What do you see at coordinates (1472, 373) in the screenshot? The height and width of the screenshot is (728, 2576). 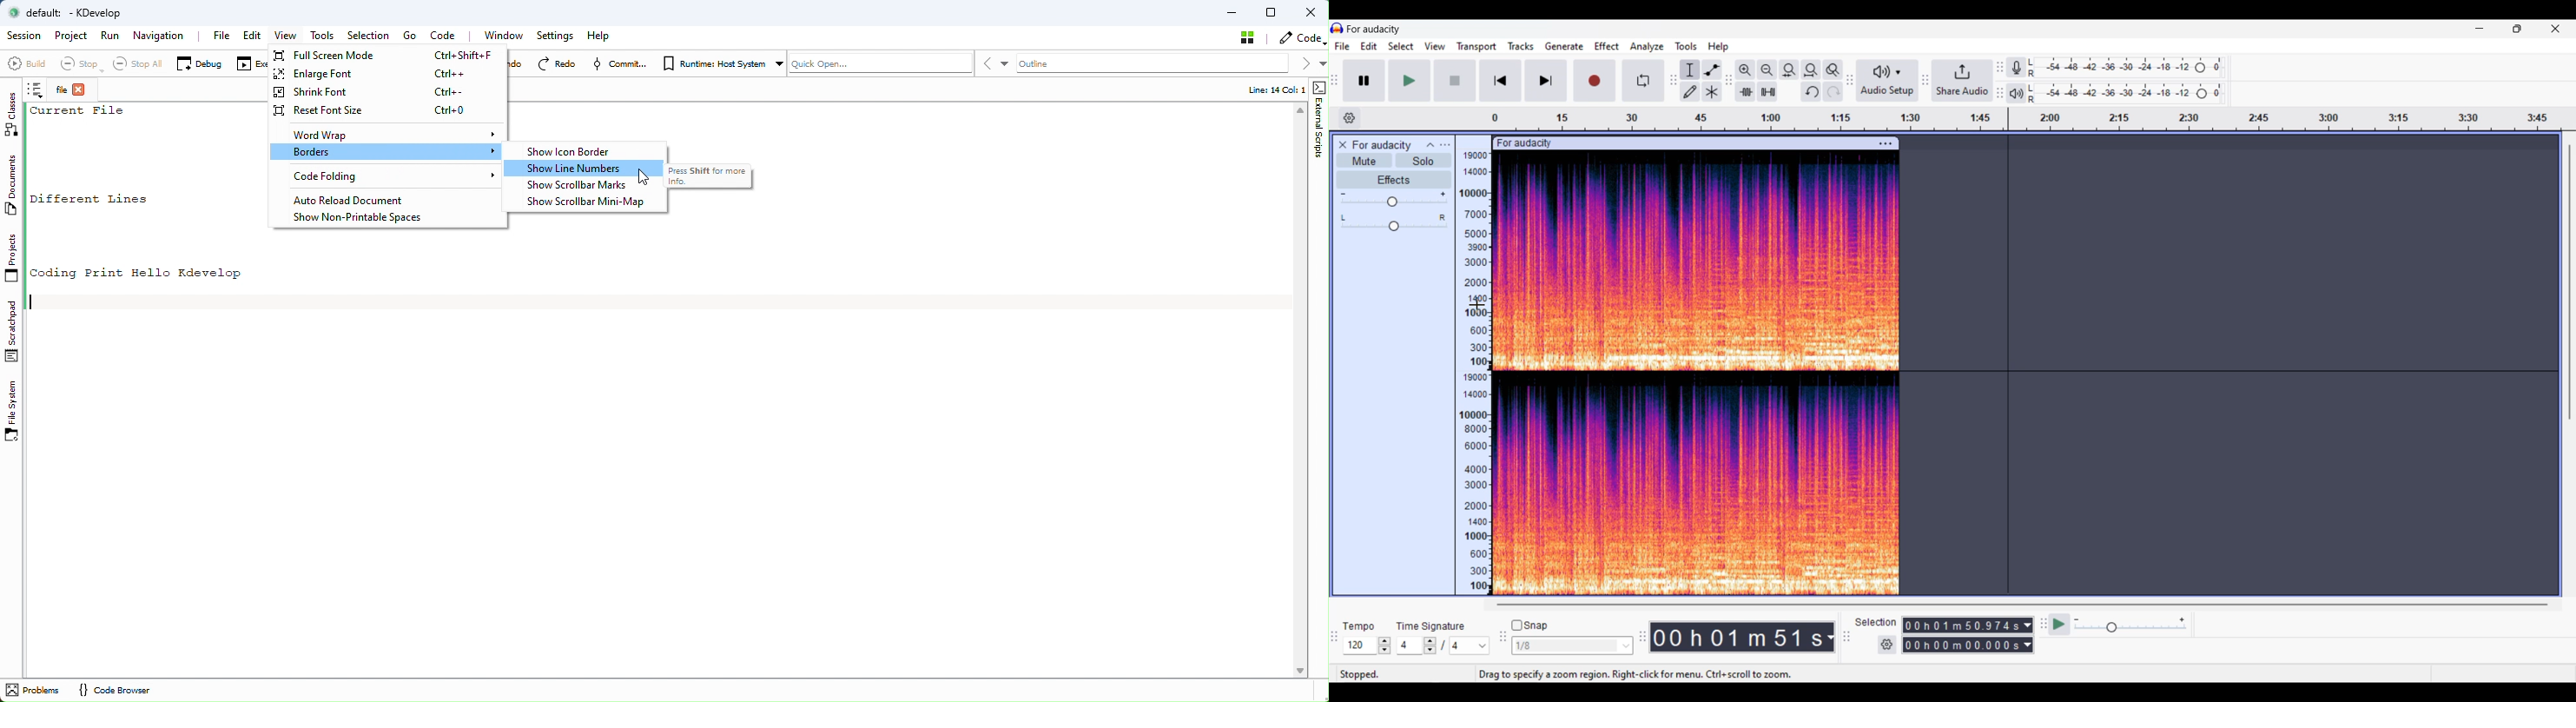 I see `amplitude` at bounding box center [1472, 373].